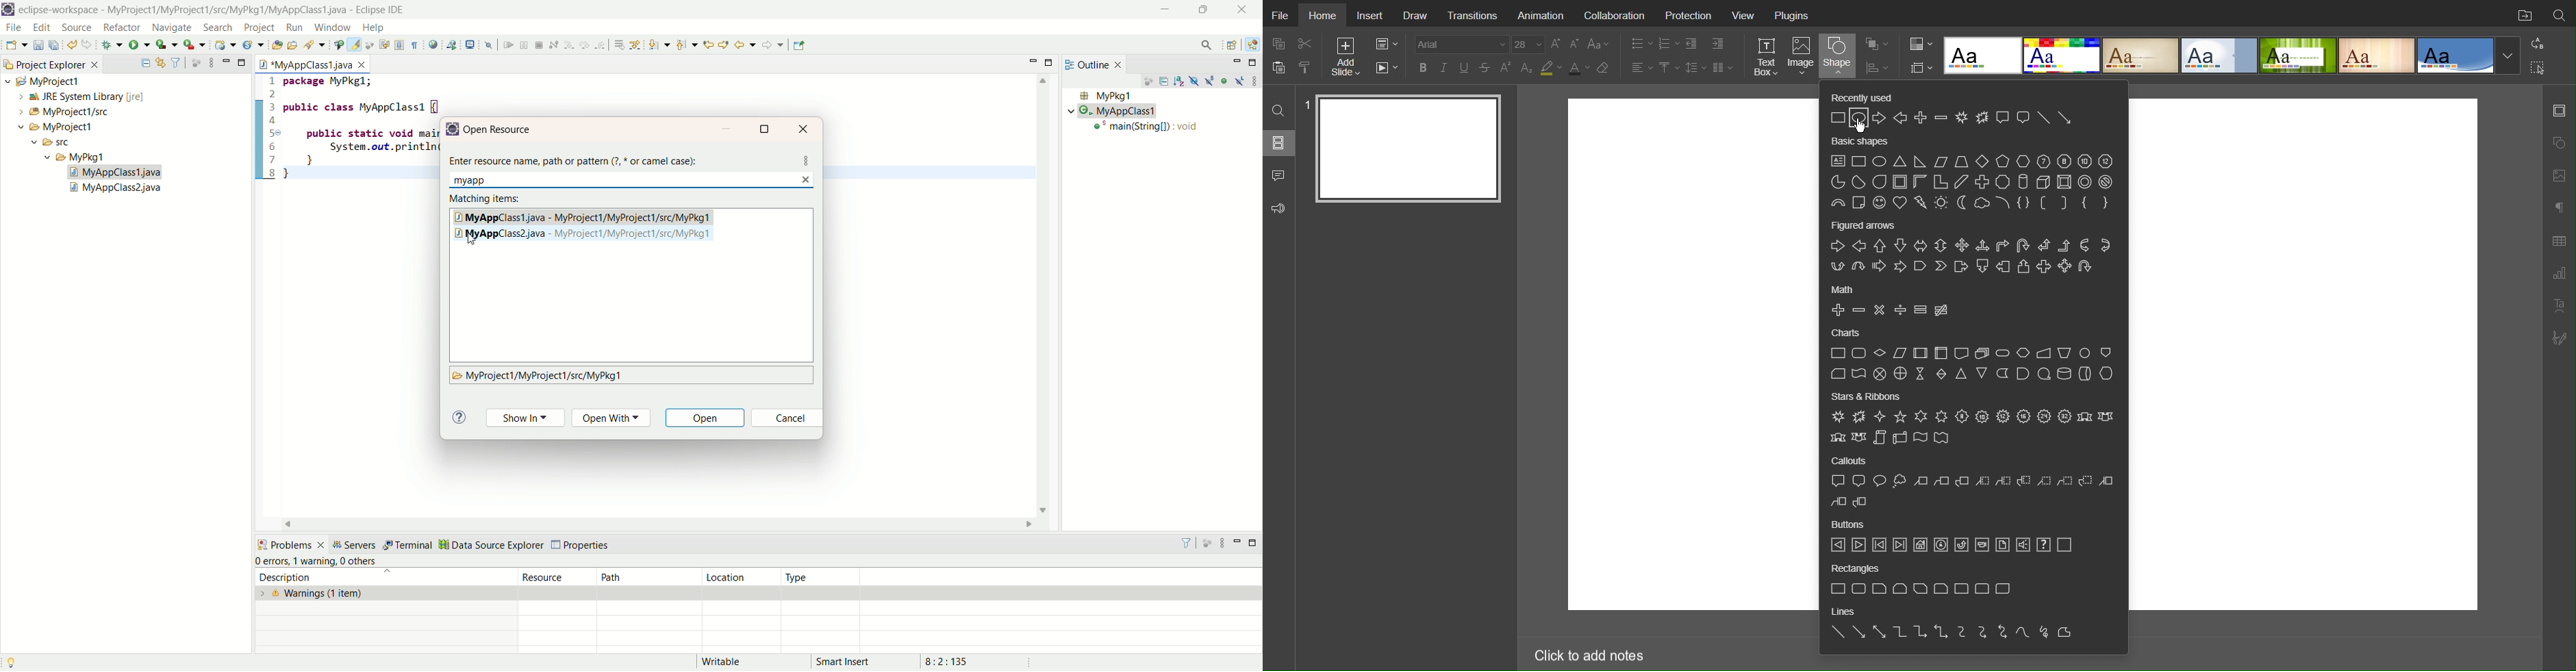  What do you see at coordinates (1861, 126) in the screenshot?
I see `cursor` at bounding box center [1861, 126].